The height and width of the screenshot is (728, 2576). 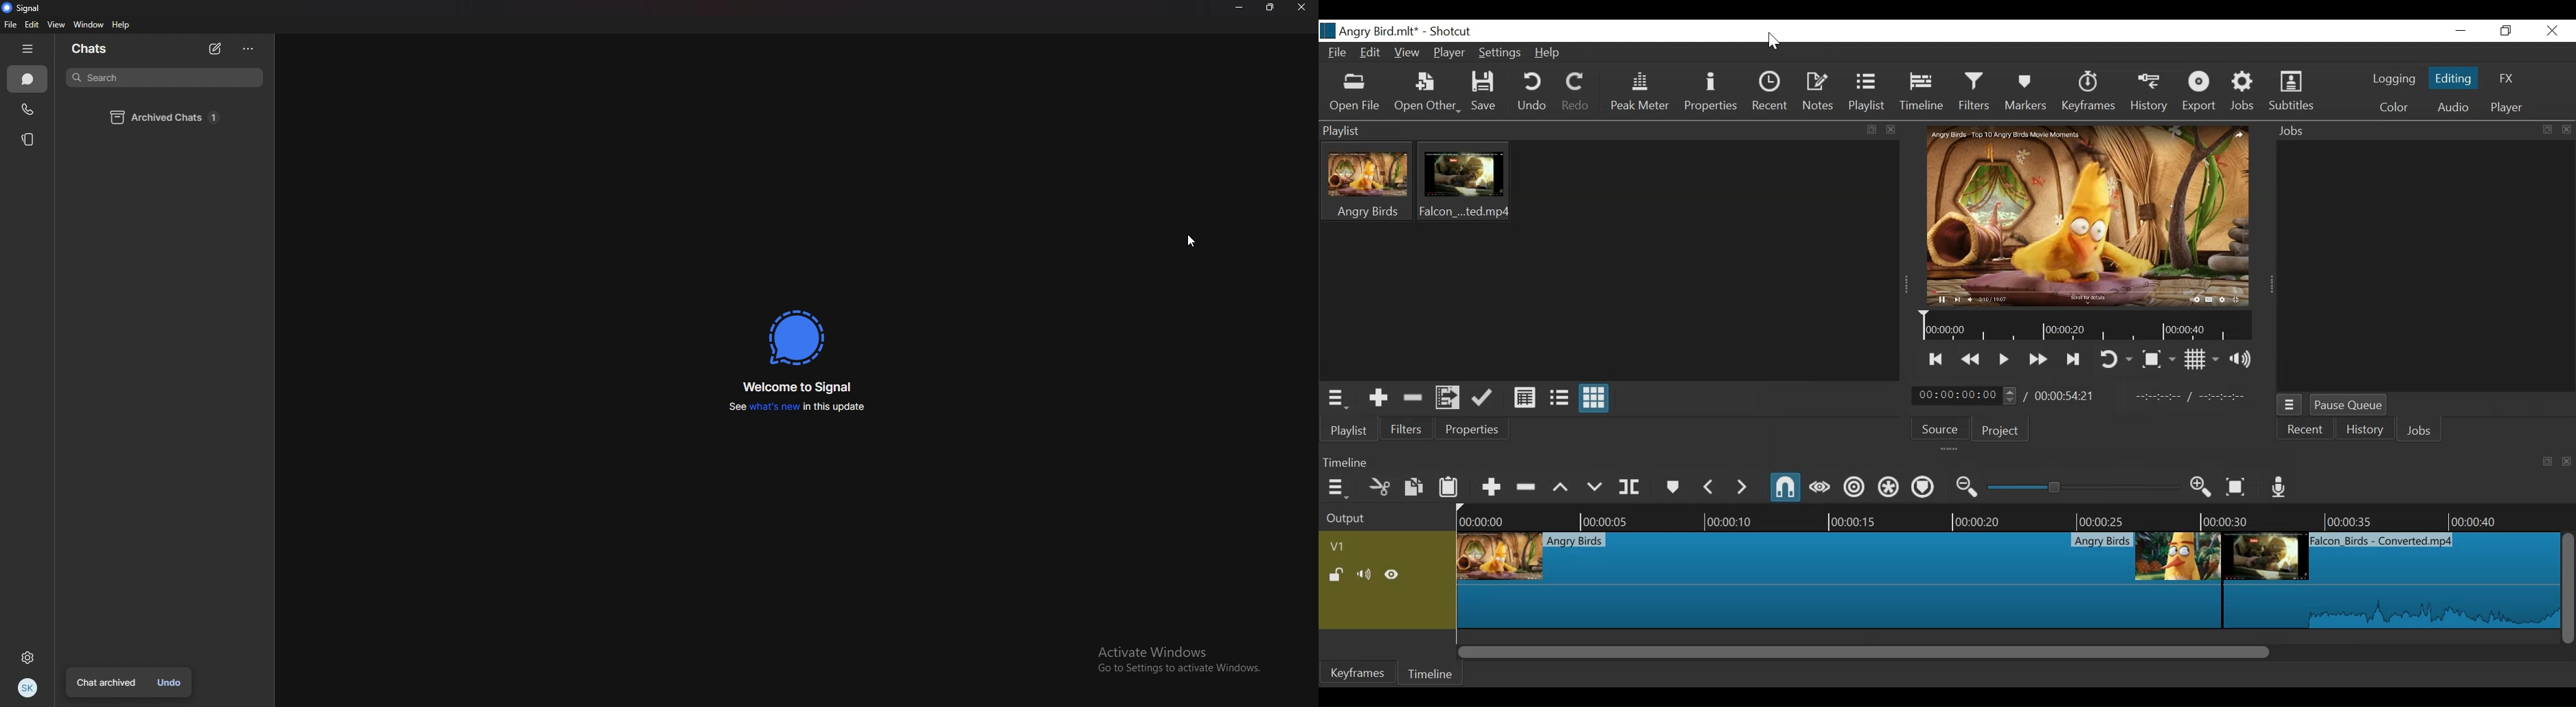 What do you see at coordinates (2025, 92) in the screenshot?
I see `Markers` at bounding box center [2025, 92].